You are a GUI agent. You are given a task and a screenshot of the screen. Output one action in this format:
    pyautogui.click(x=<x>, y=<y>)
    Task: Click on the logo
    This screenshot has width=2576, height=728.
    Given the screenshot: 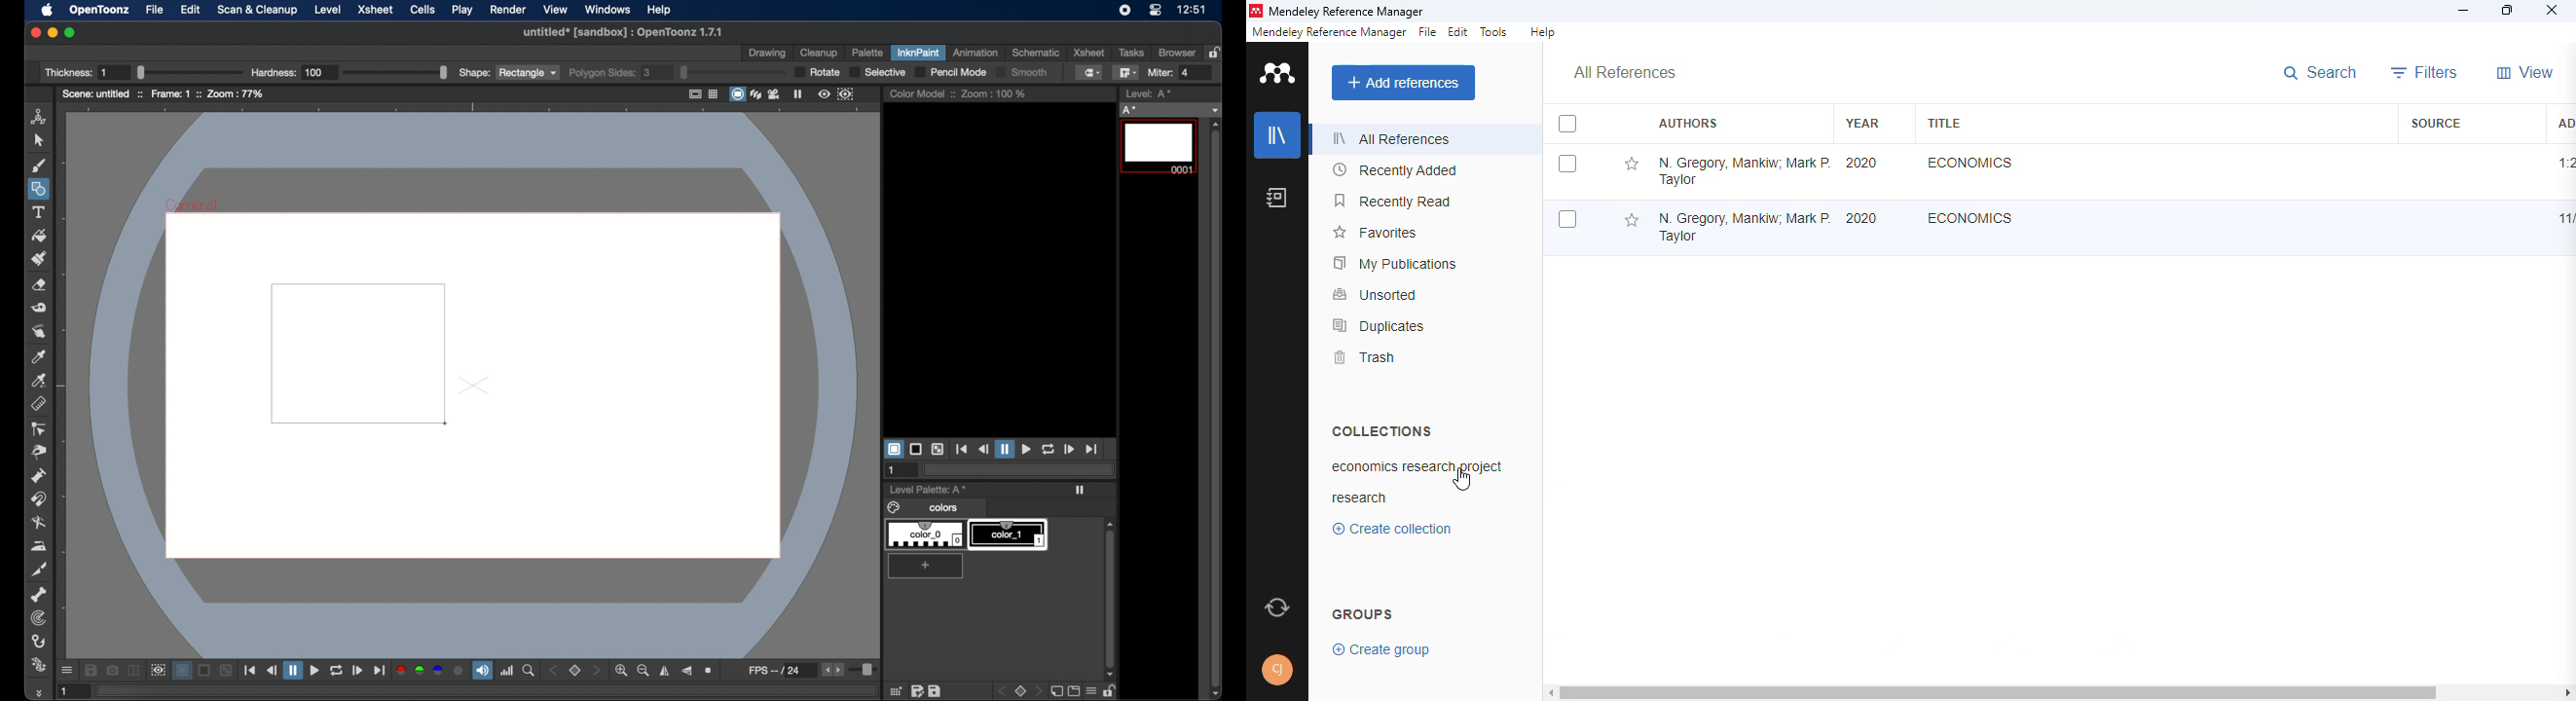 What is the action you would take?
    pyautogui.click(x=1255, y=11)
    